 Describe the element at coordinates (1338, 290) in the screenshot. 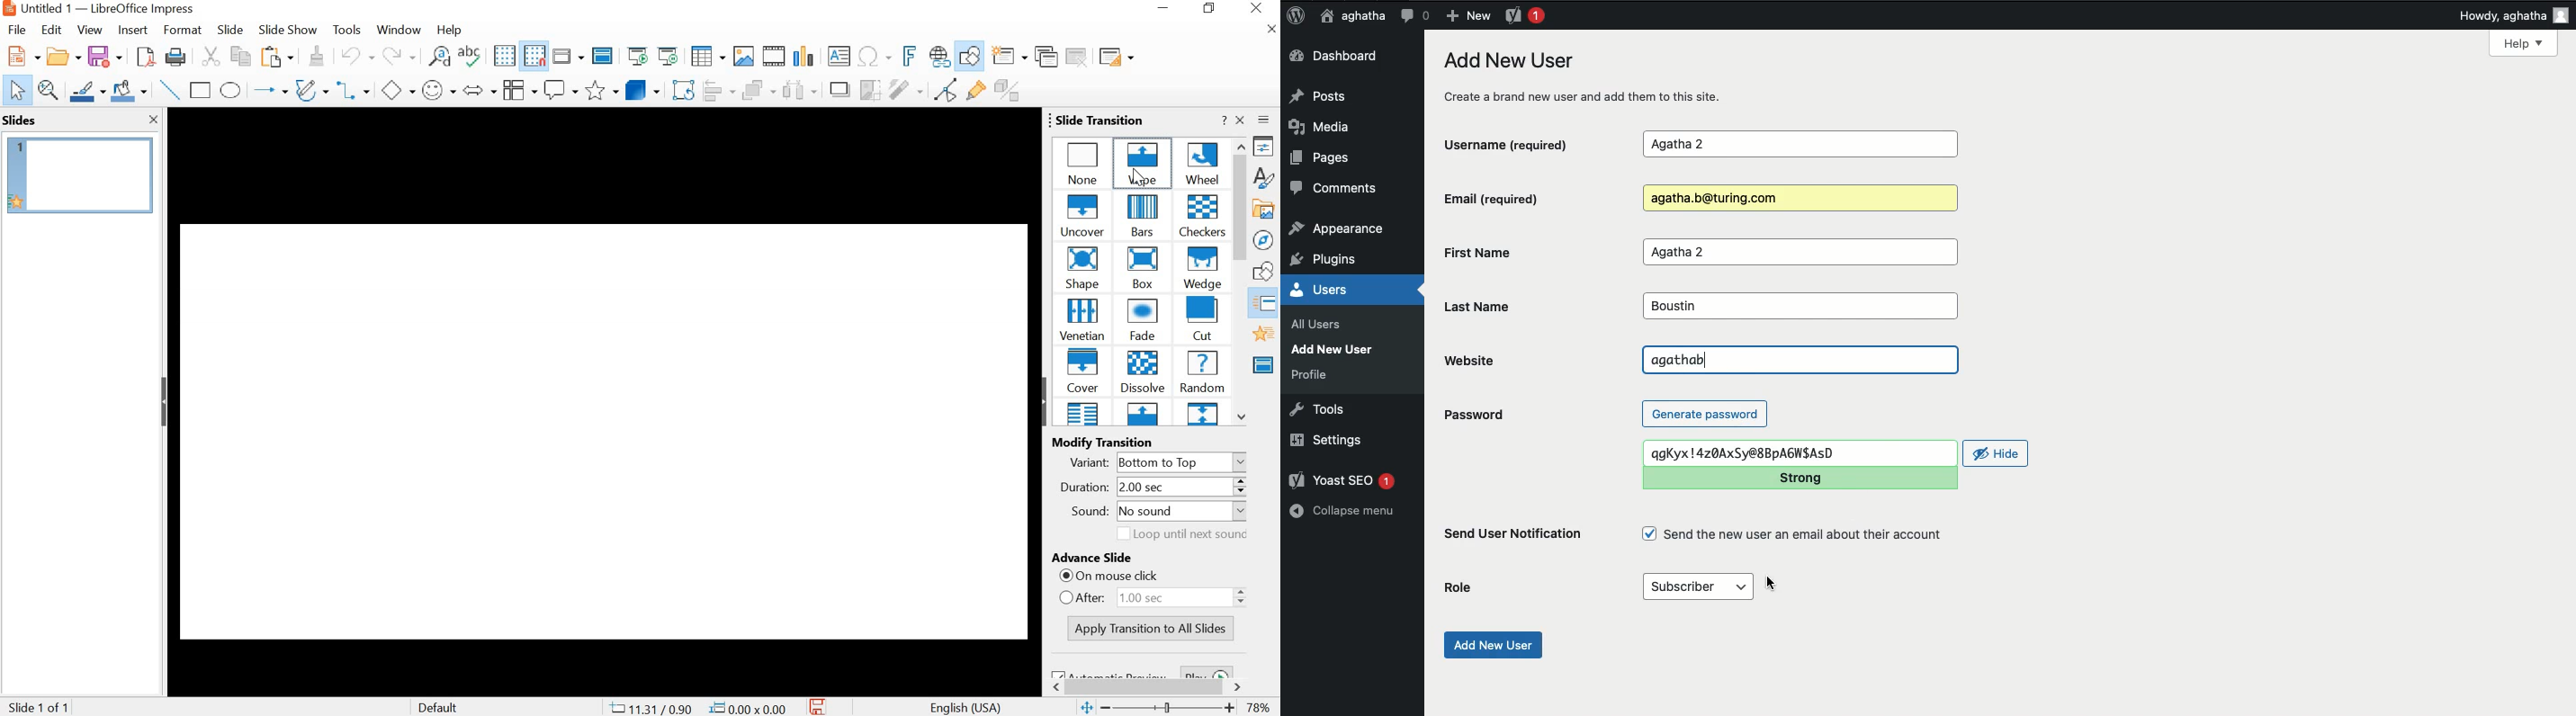

I see `Users` at that location.